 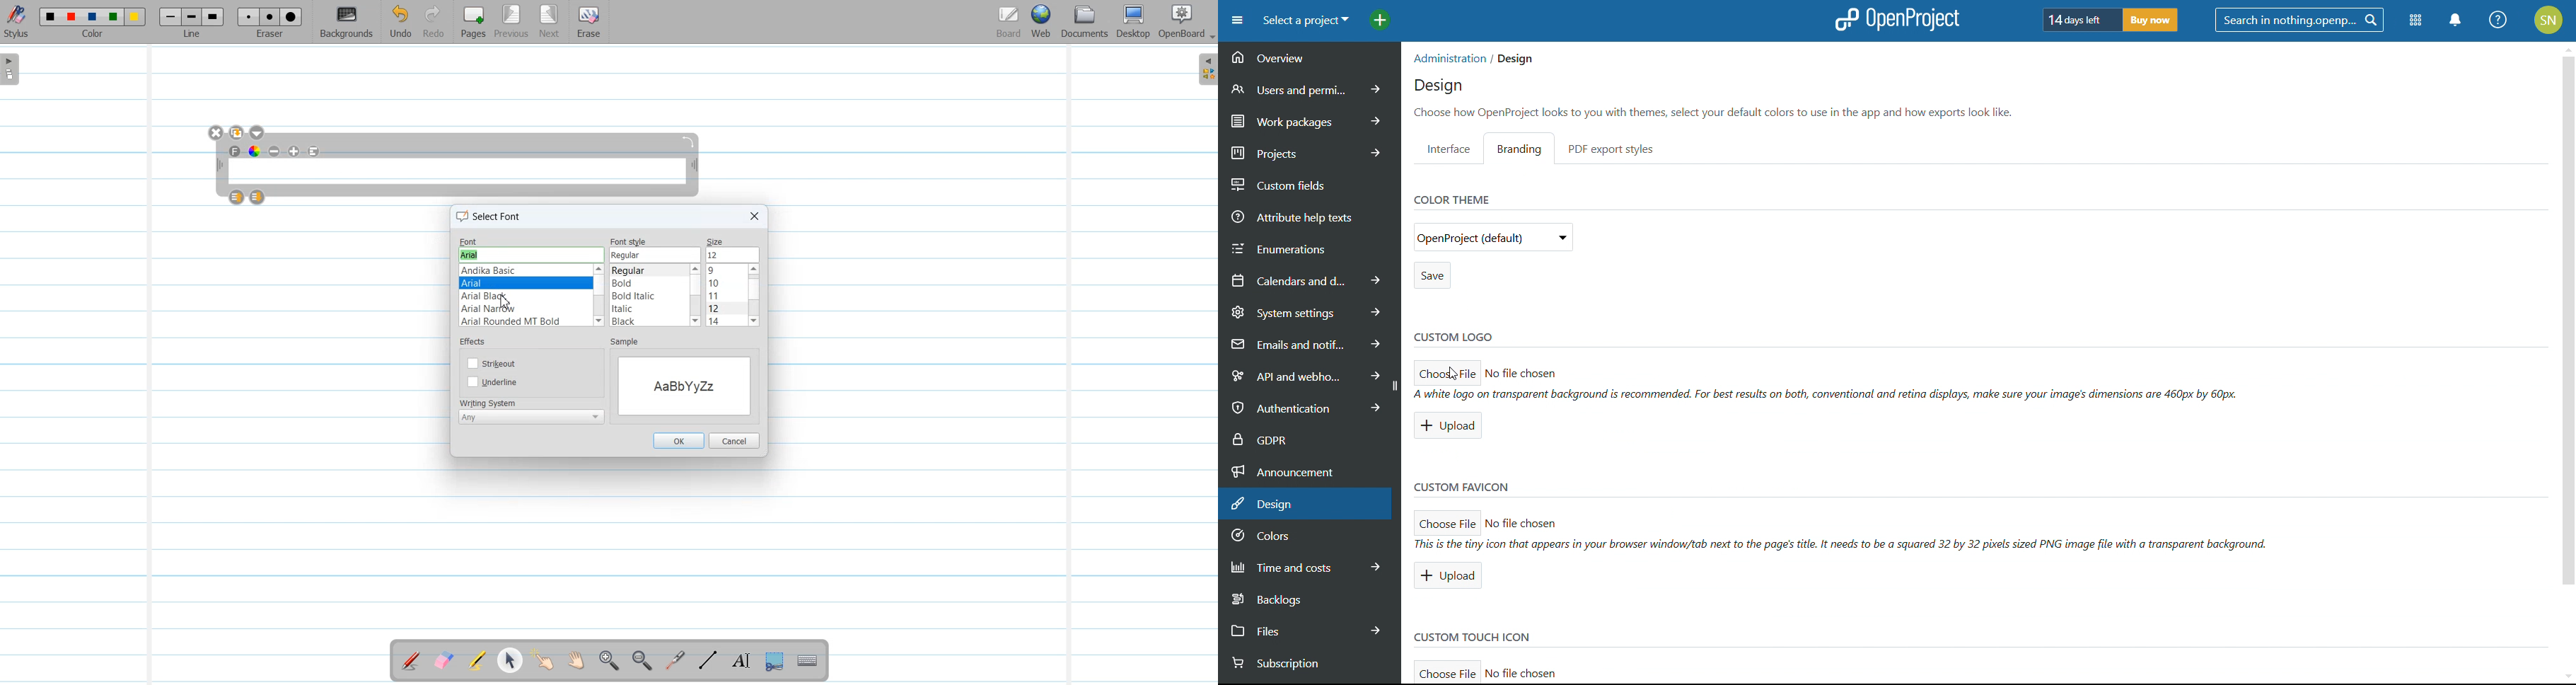 What do you see at coordinates (513, 22) in the screenshot?
I see `Previous` at bounding box center [513, 22].